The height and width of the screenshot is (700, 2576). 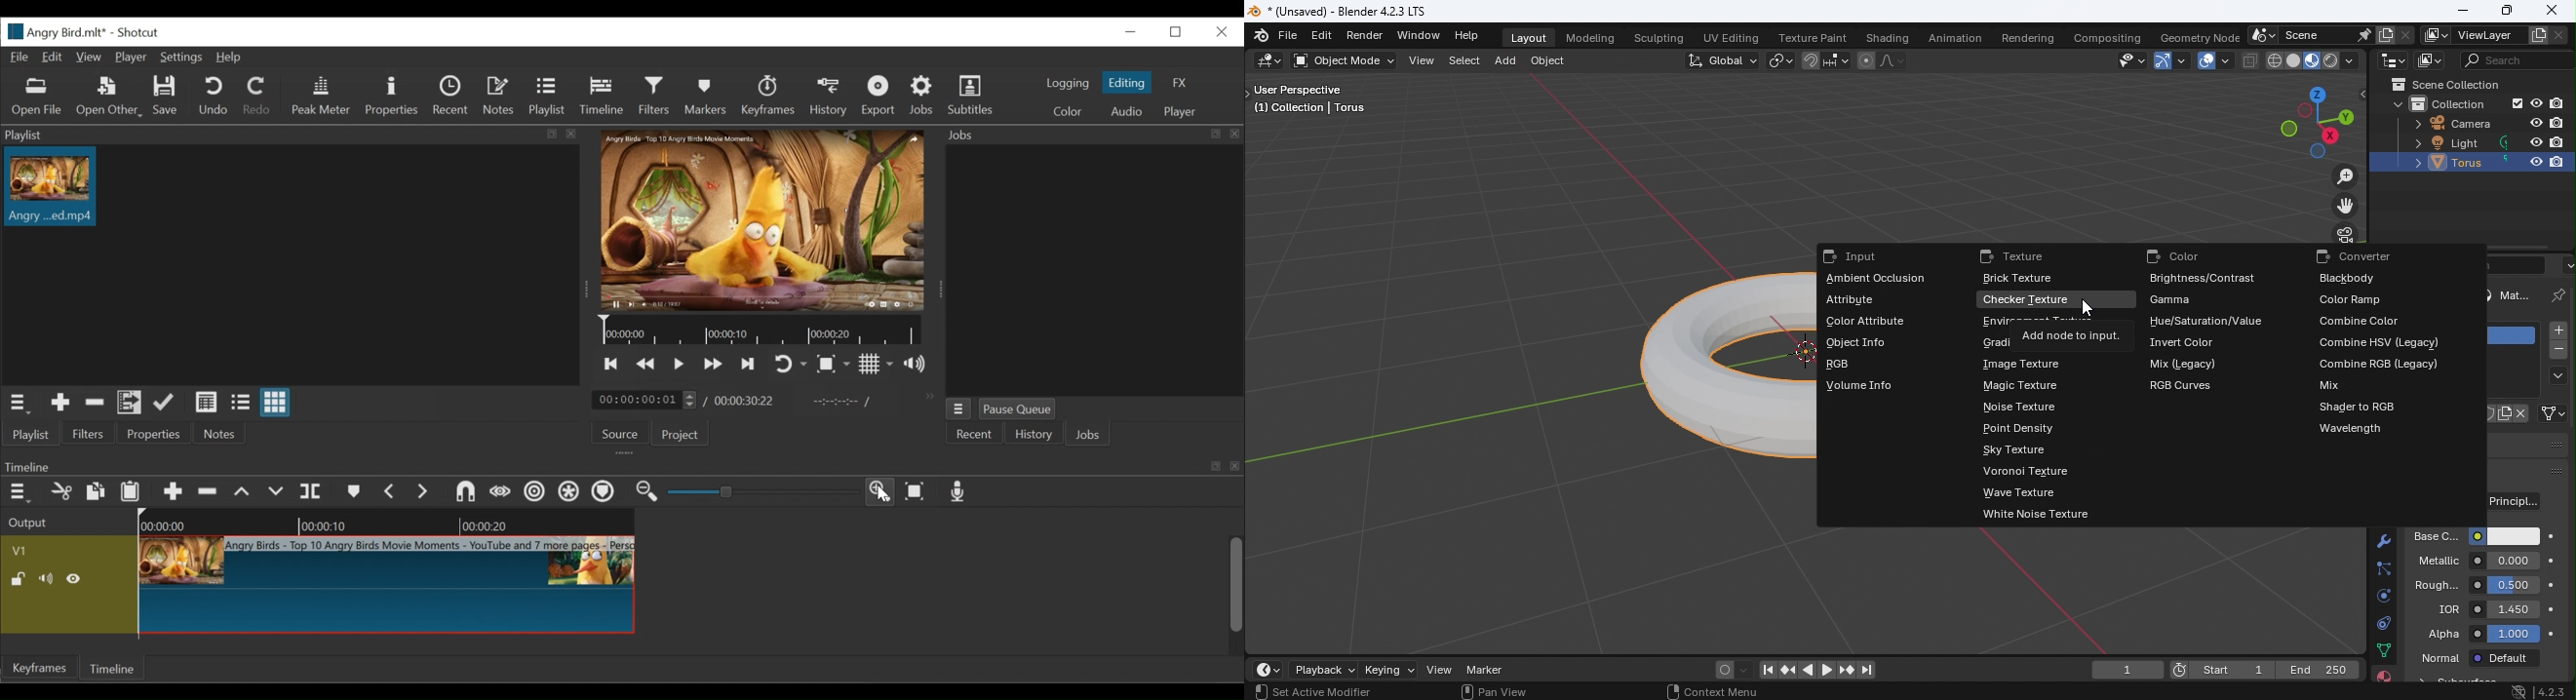 I want to click on Next Marker, so click(x=423, y=492).